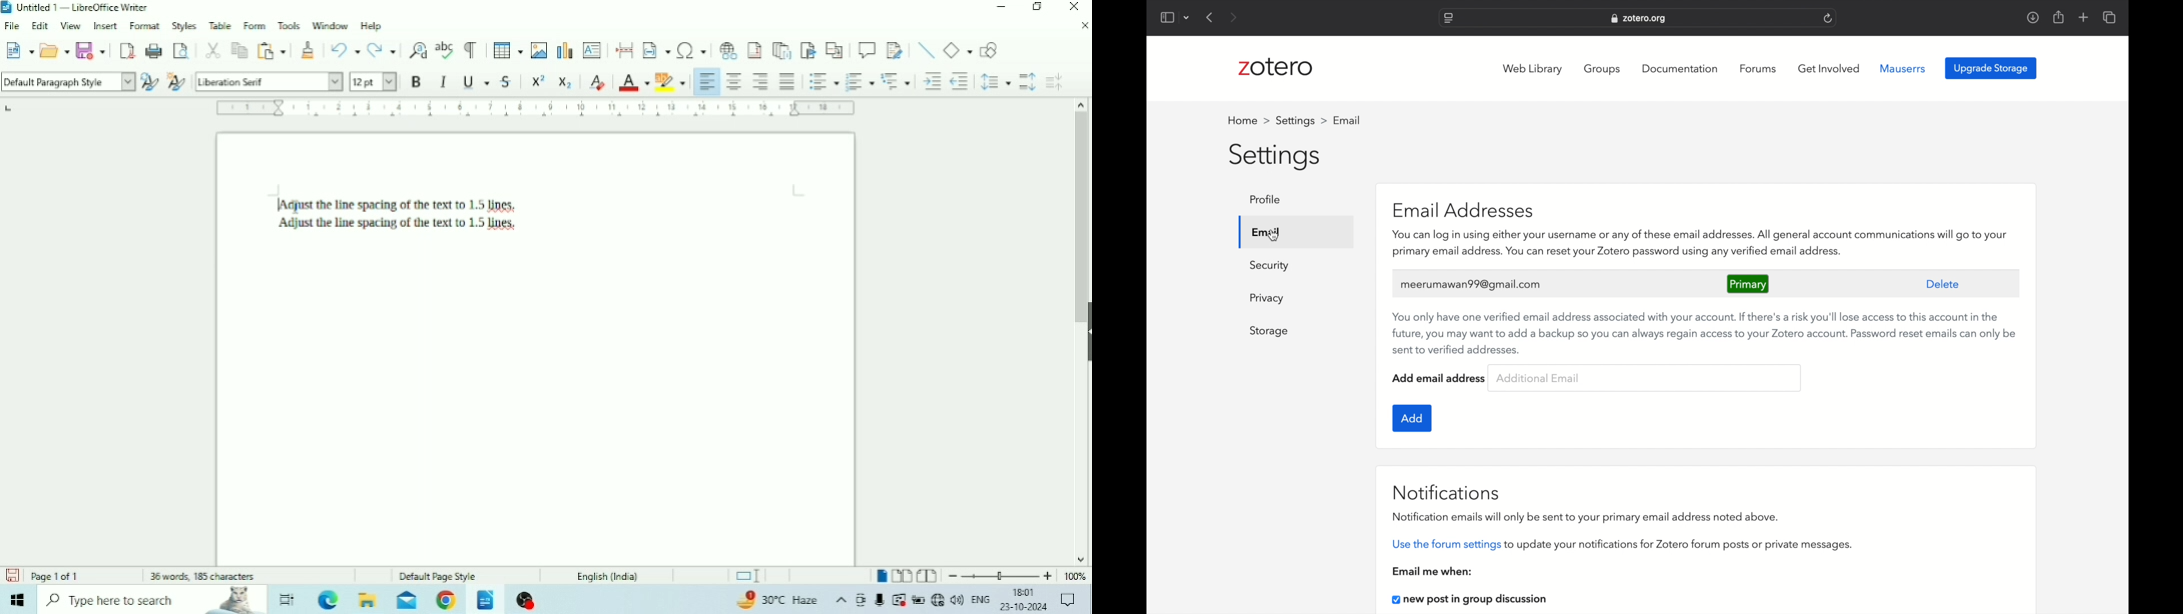  What do you see at coordinates (1464, 210) in the screenshot?
I see `email addresses` at bounding box center [1464, 210].